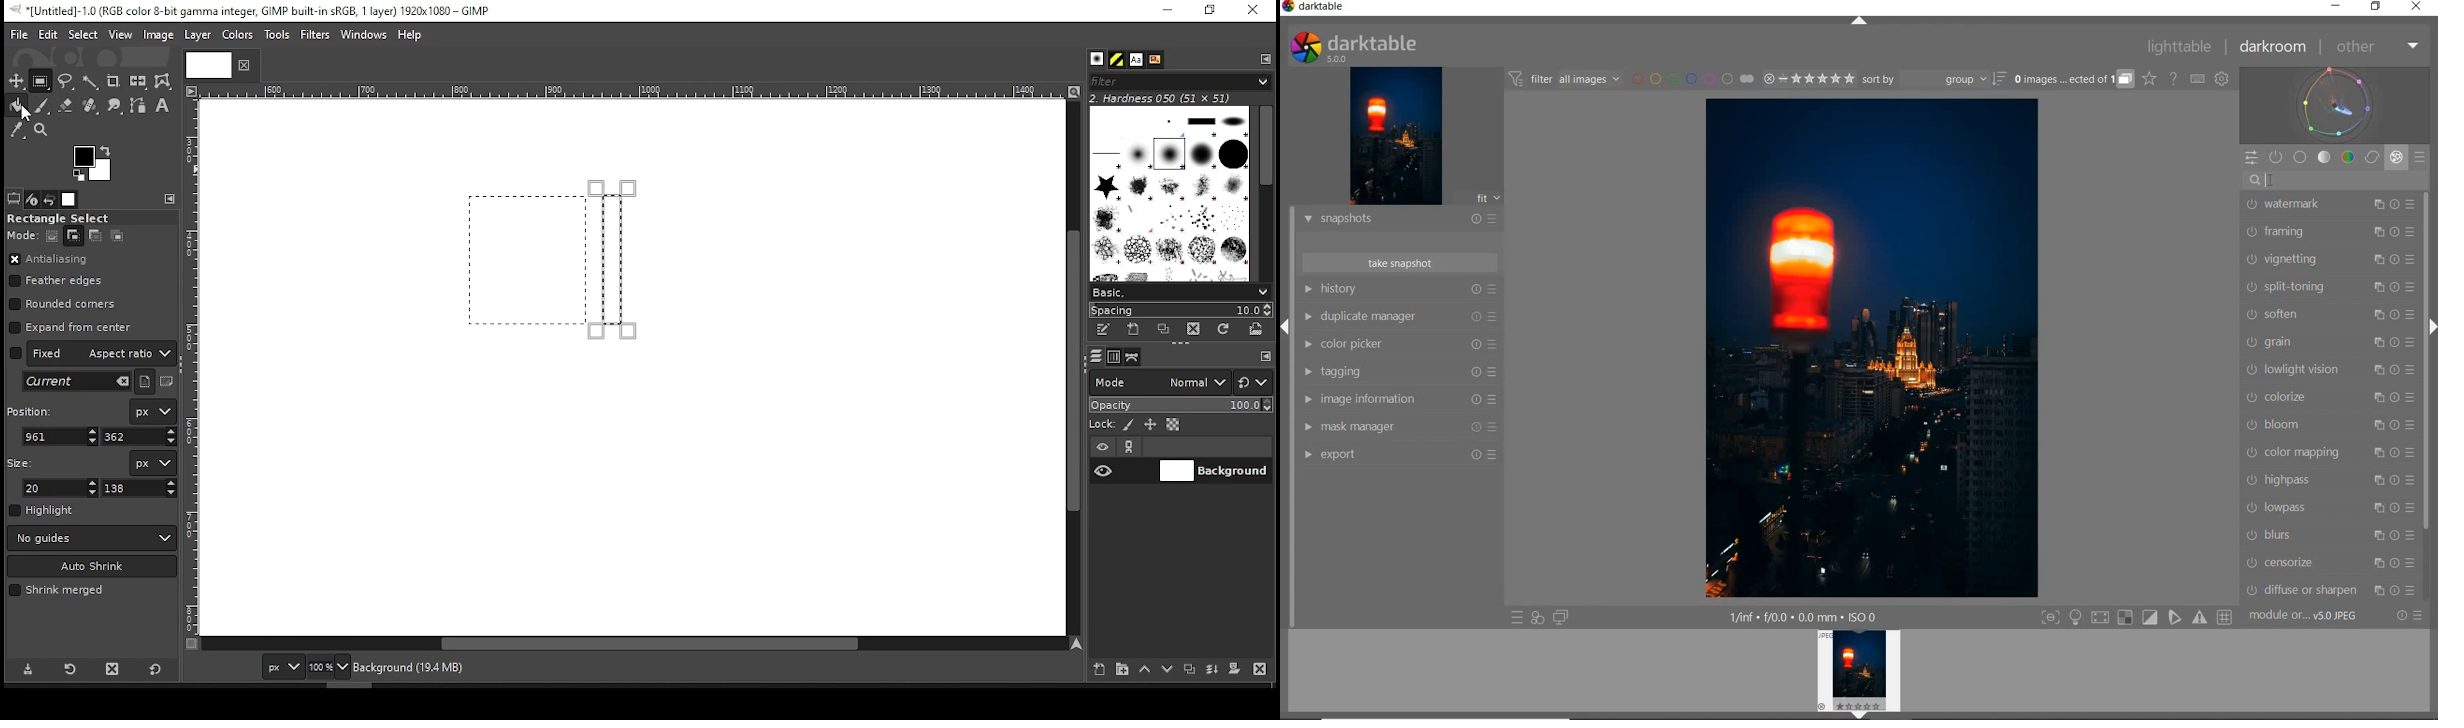 This screenshot has height=728, width=2464. Describe the element at coordinates (2373, 287) in the screenshot. I see `Multiple instance` at that location.